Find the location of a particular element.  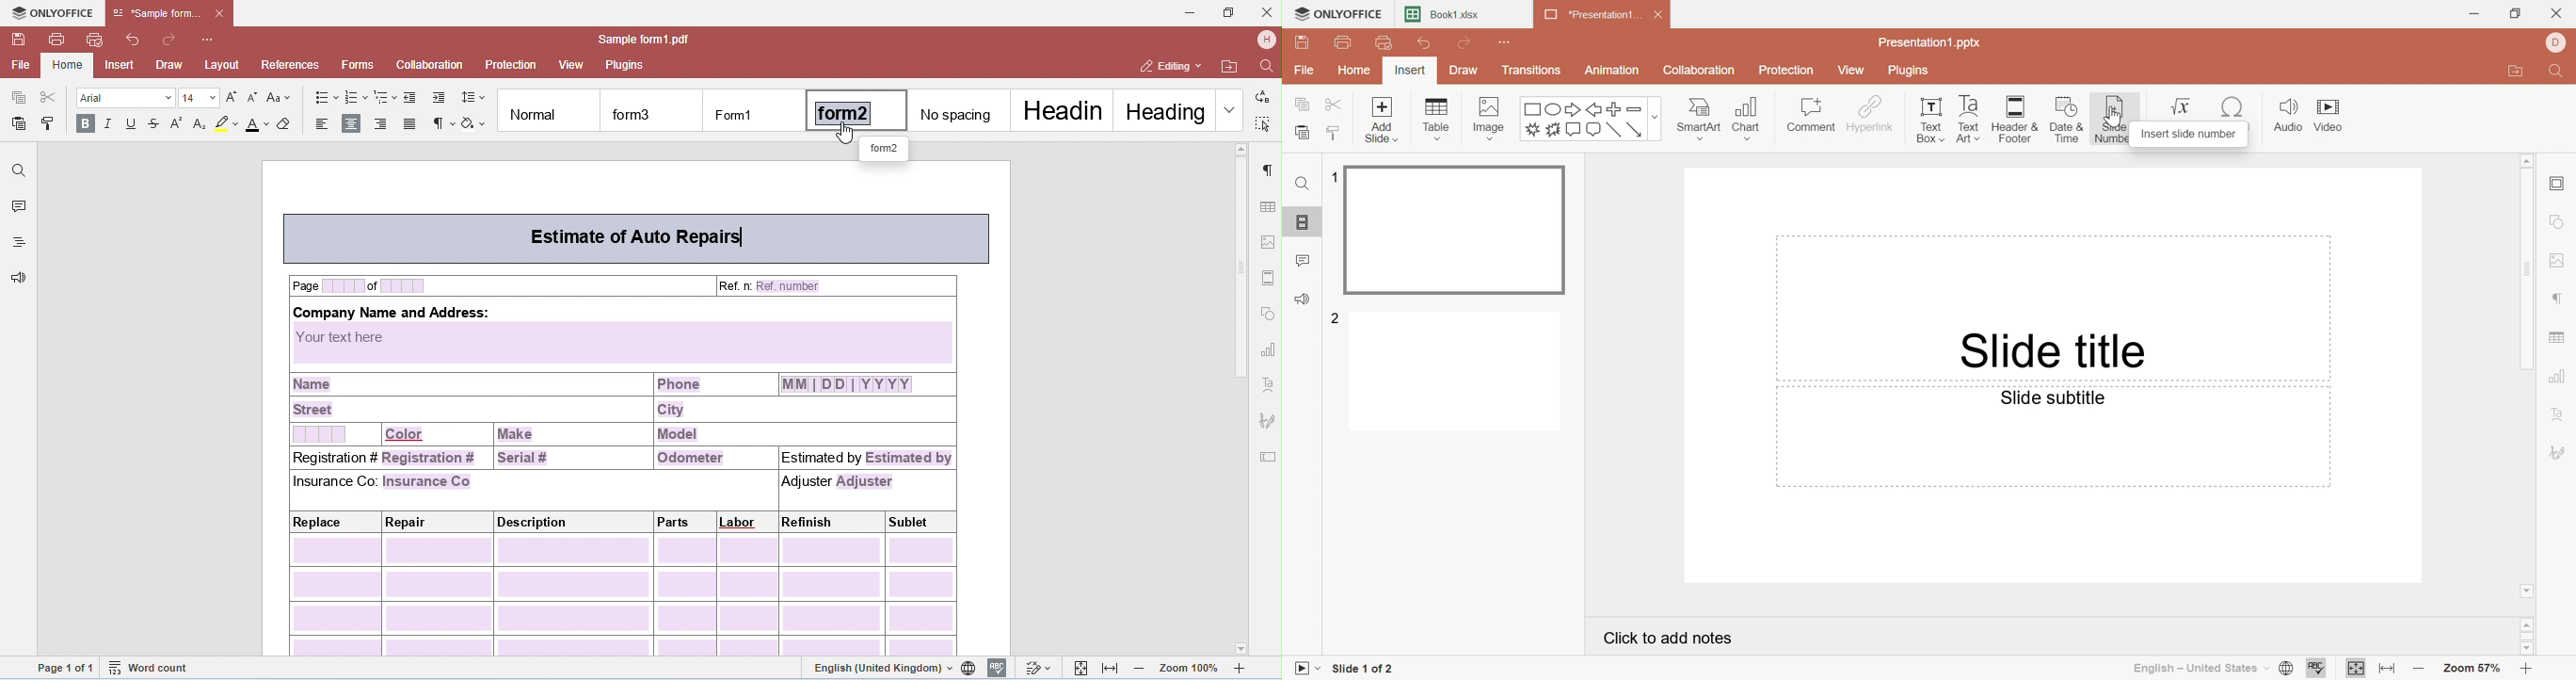

Text Art is located at coordinates (1967, 119).